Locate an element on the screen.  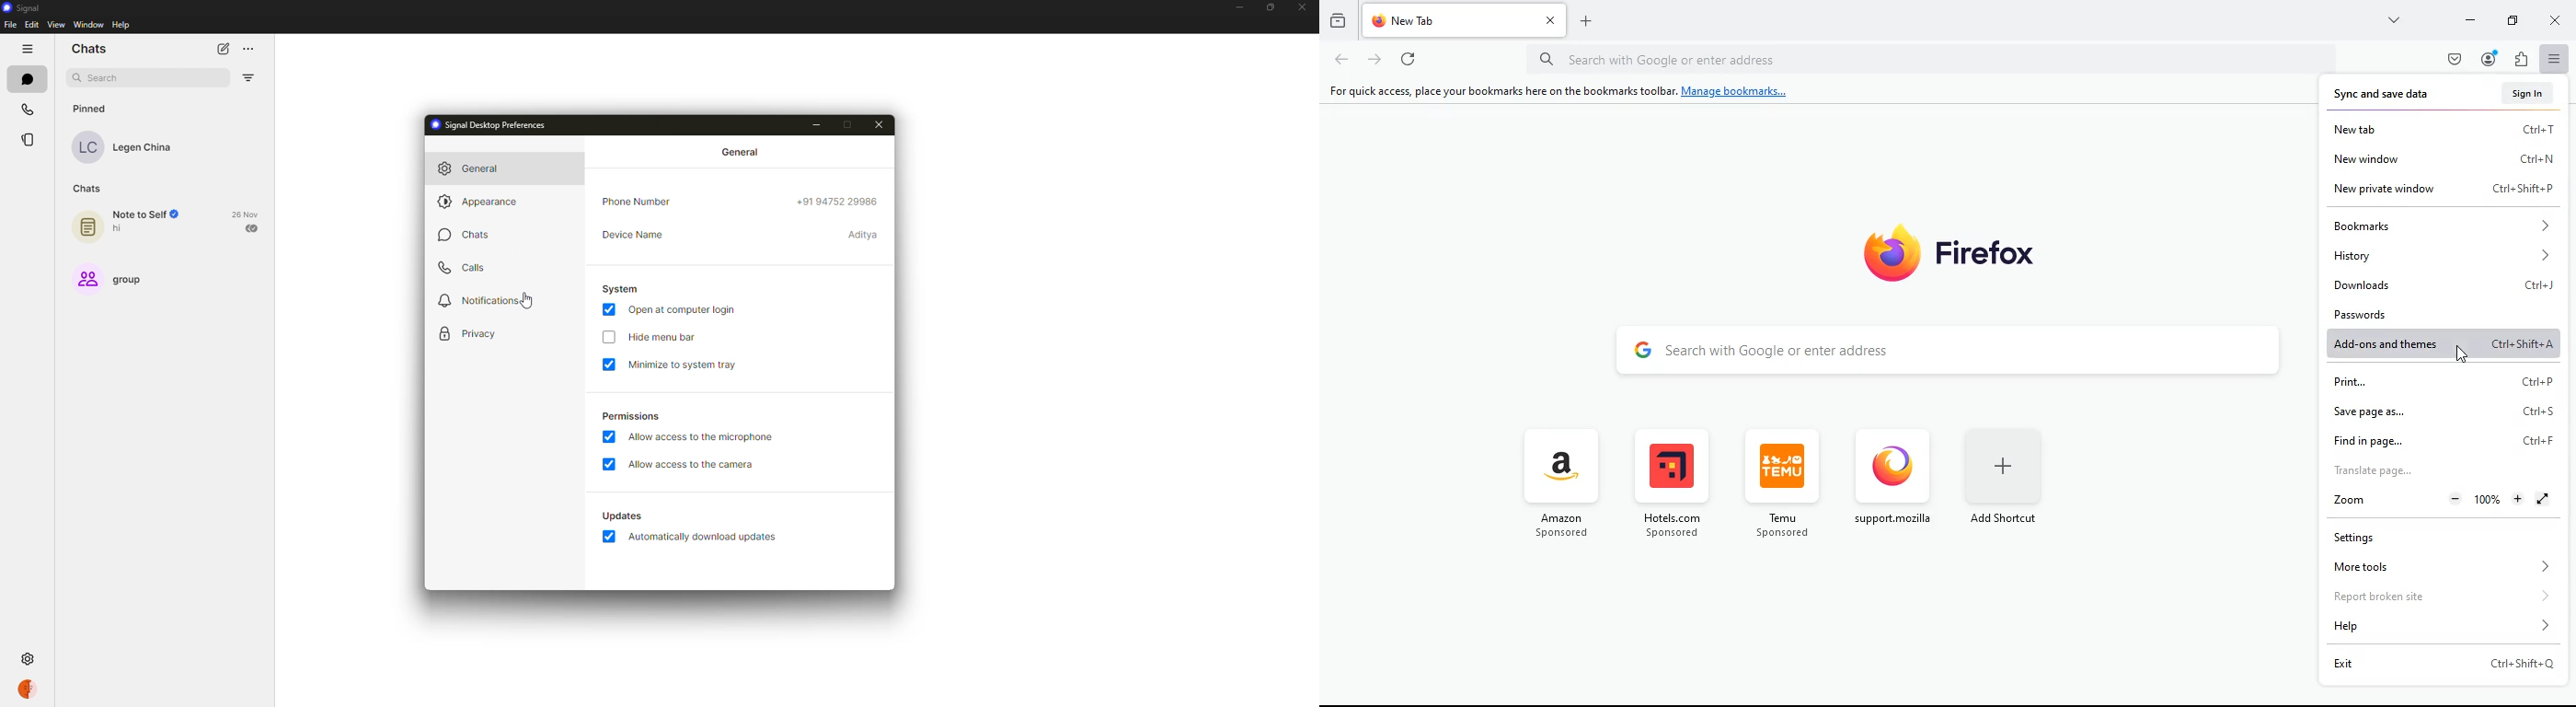
firefox is located at coordinates (1965, 249).